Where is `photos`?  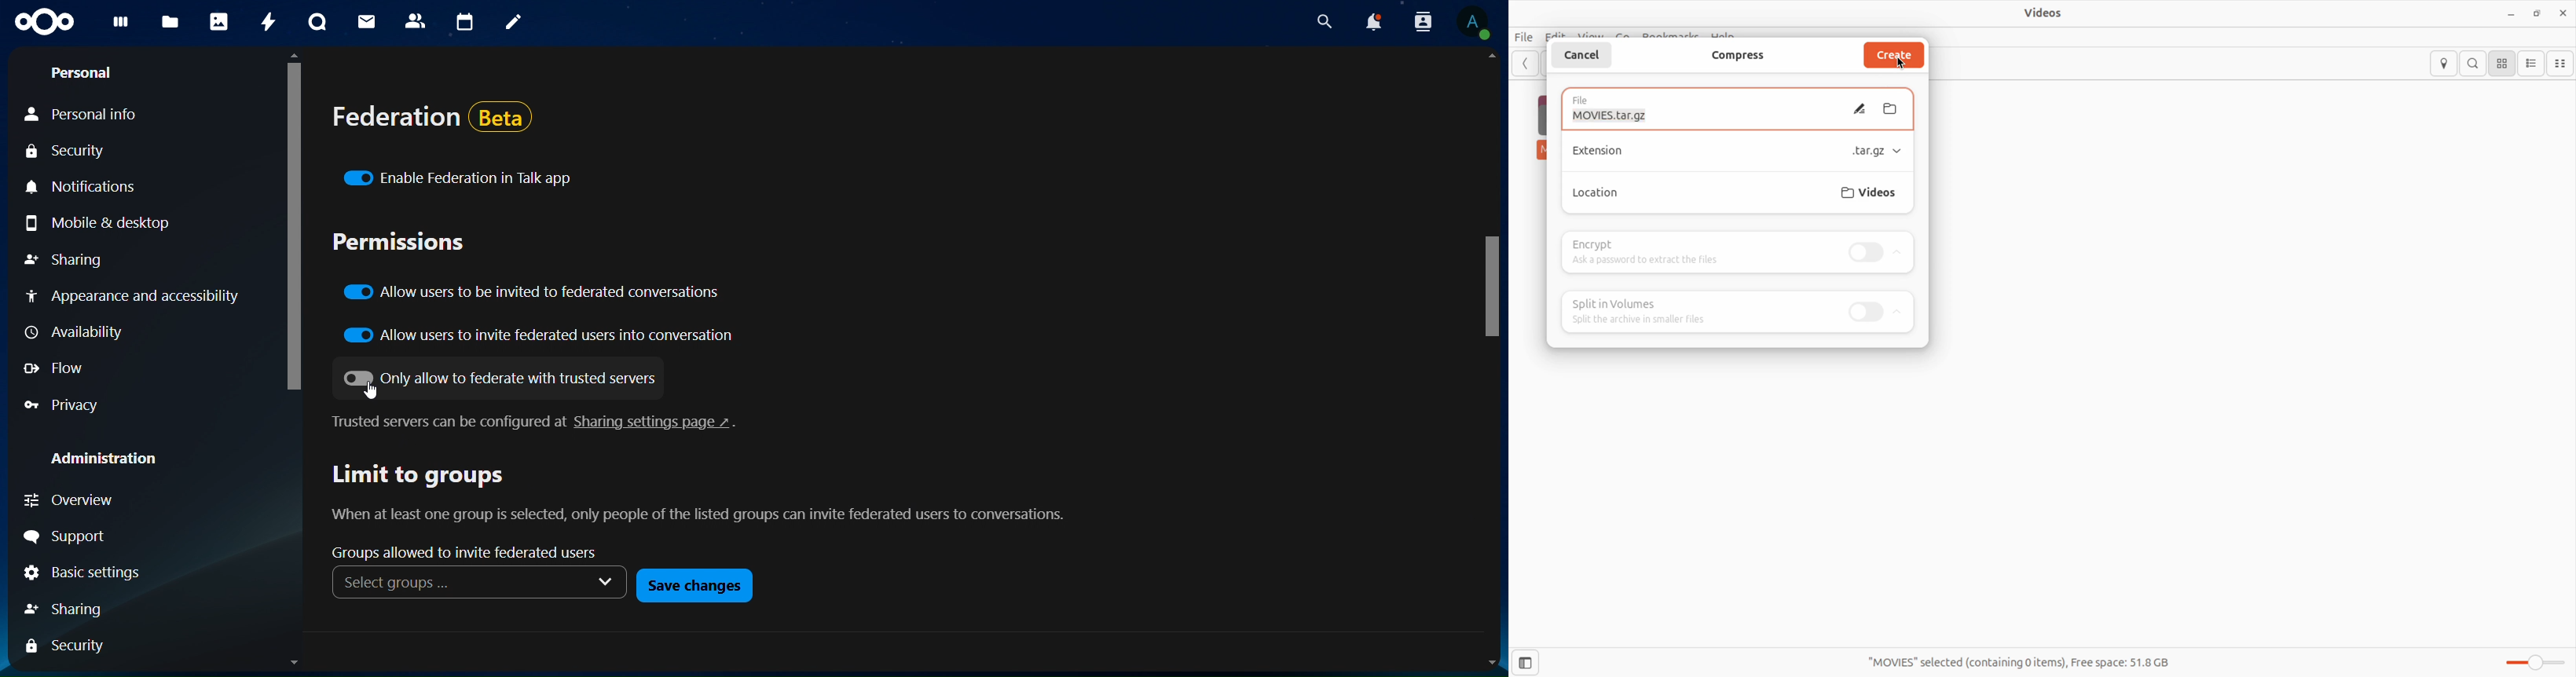 photos is located at coordinates (220, 22).